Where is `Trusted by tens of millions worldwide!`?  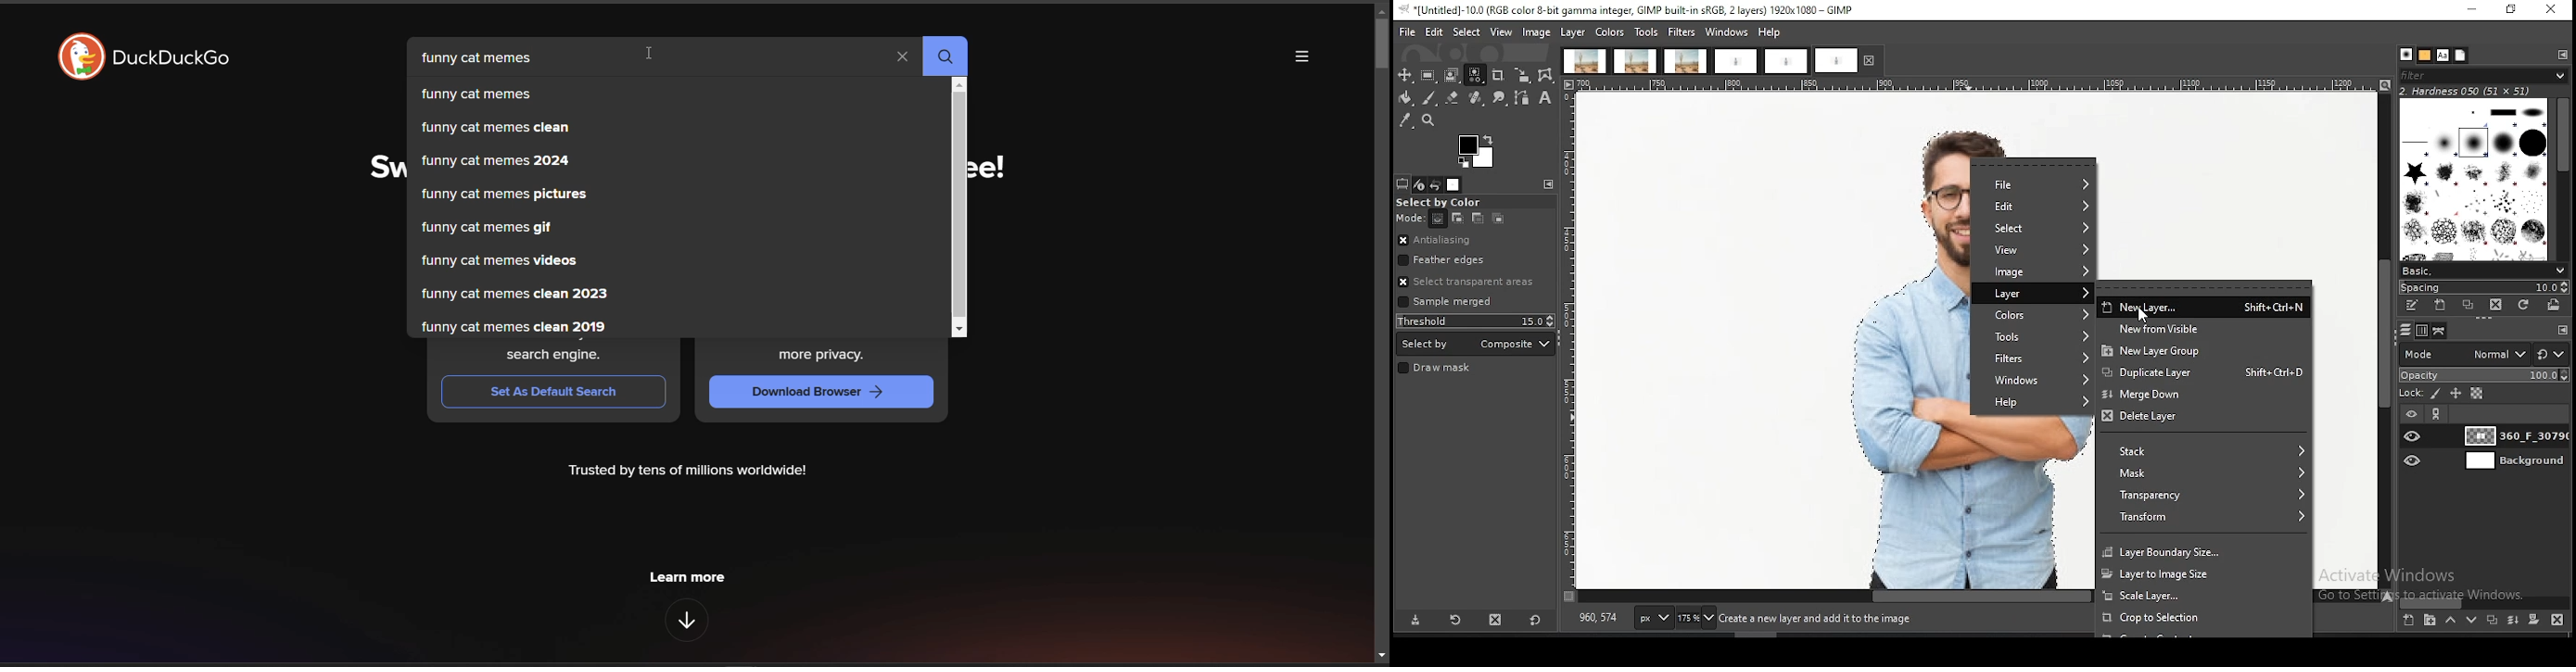 Trusted by tens of millions worldwide! is located at coordinates (688, 470).